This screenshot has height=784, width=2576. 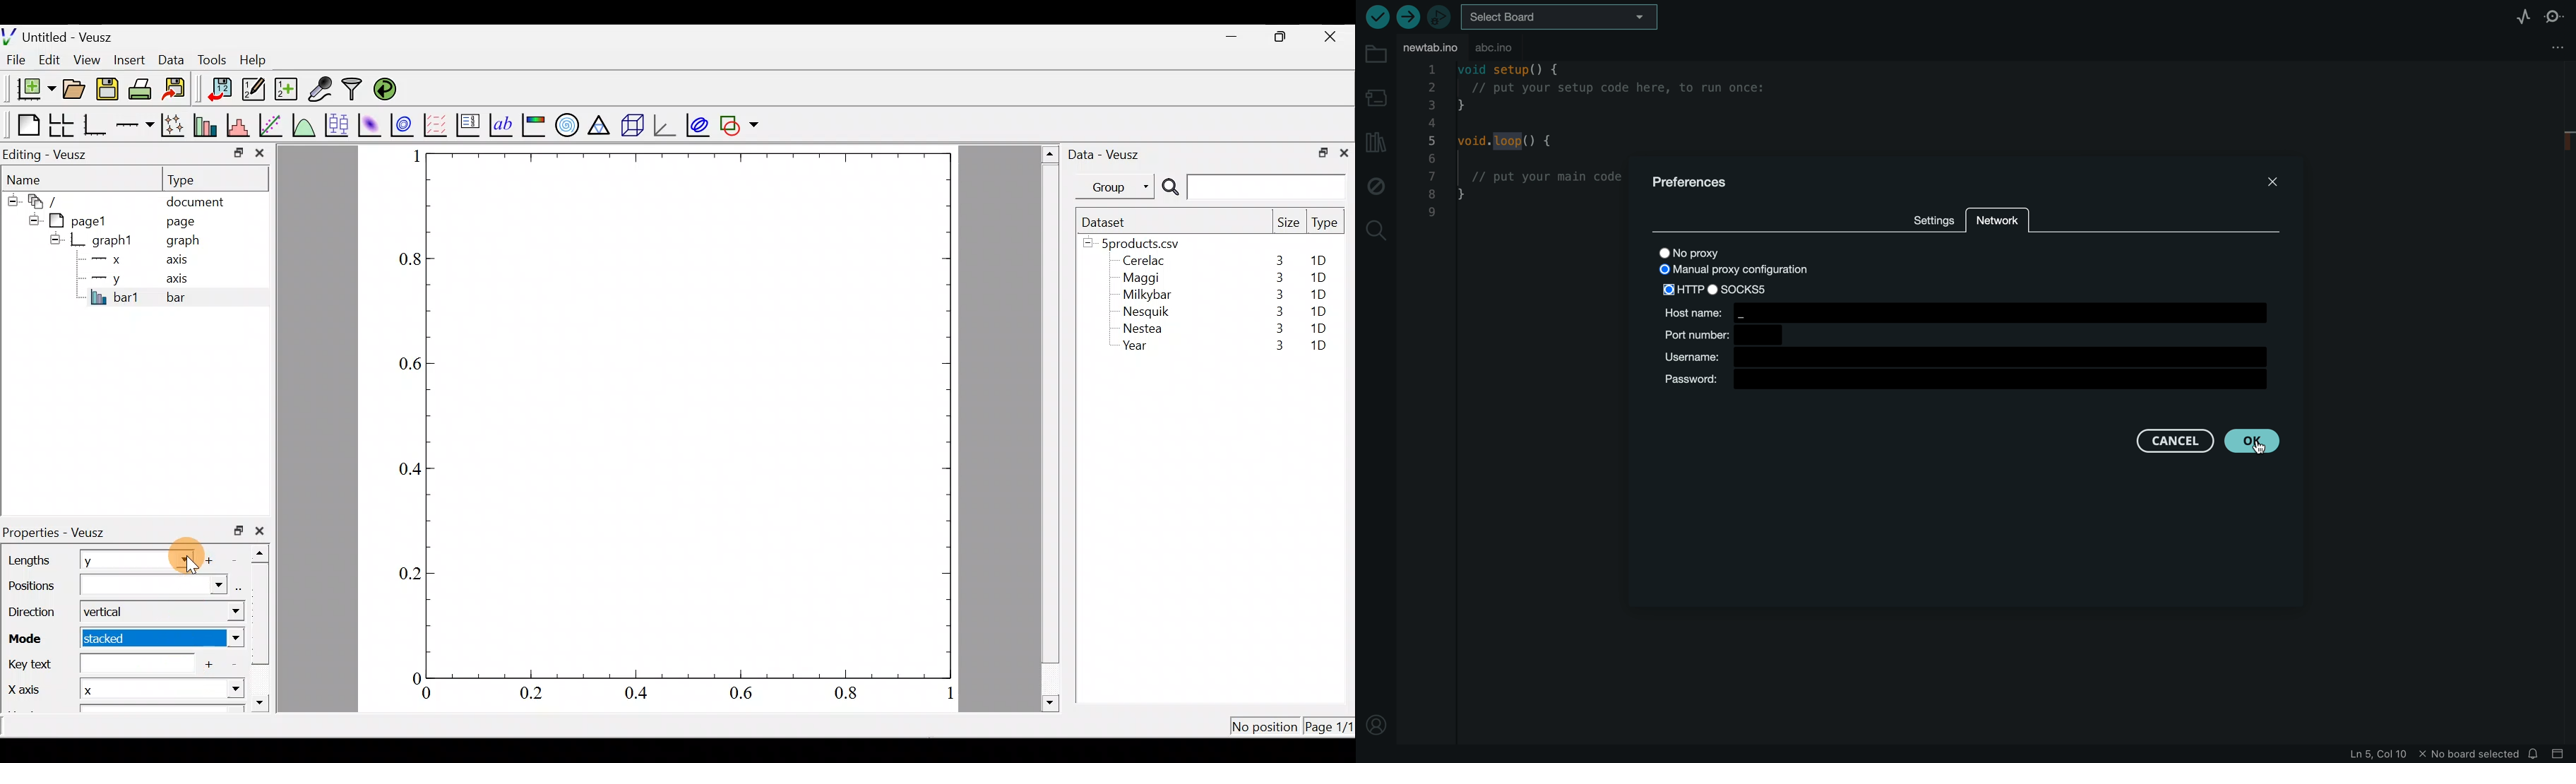 What do you see at coordinates (287, 90) in the screenshot?
I see `Create new dataset using ranges, parametrically, or as functions of existing datasets.` at bounding box center [287, 90].